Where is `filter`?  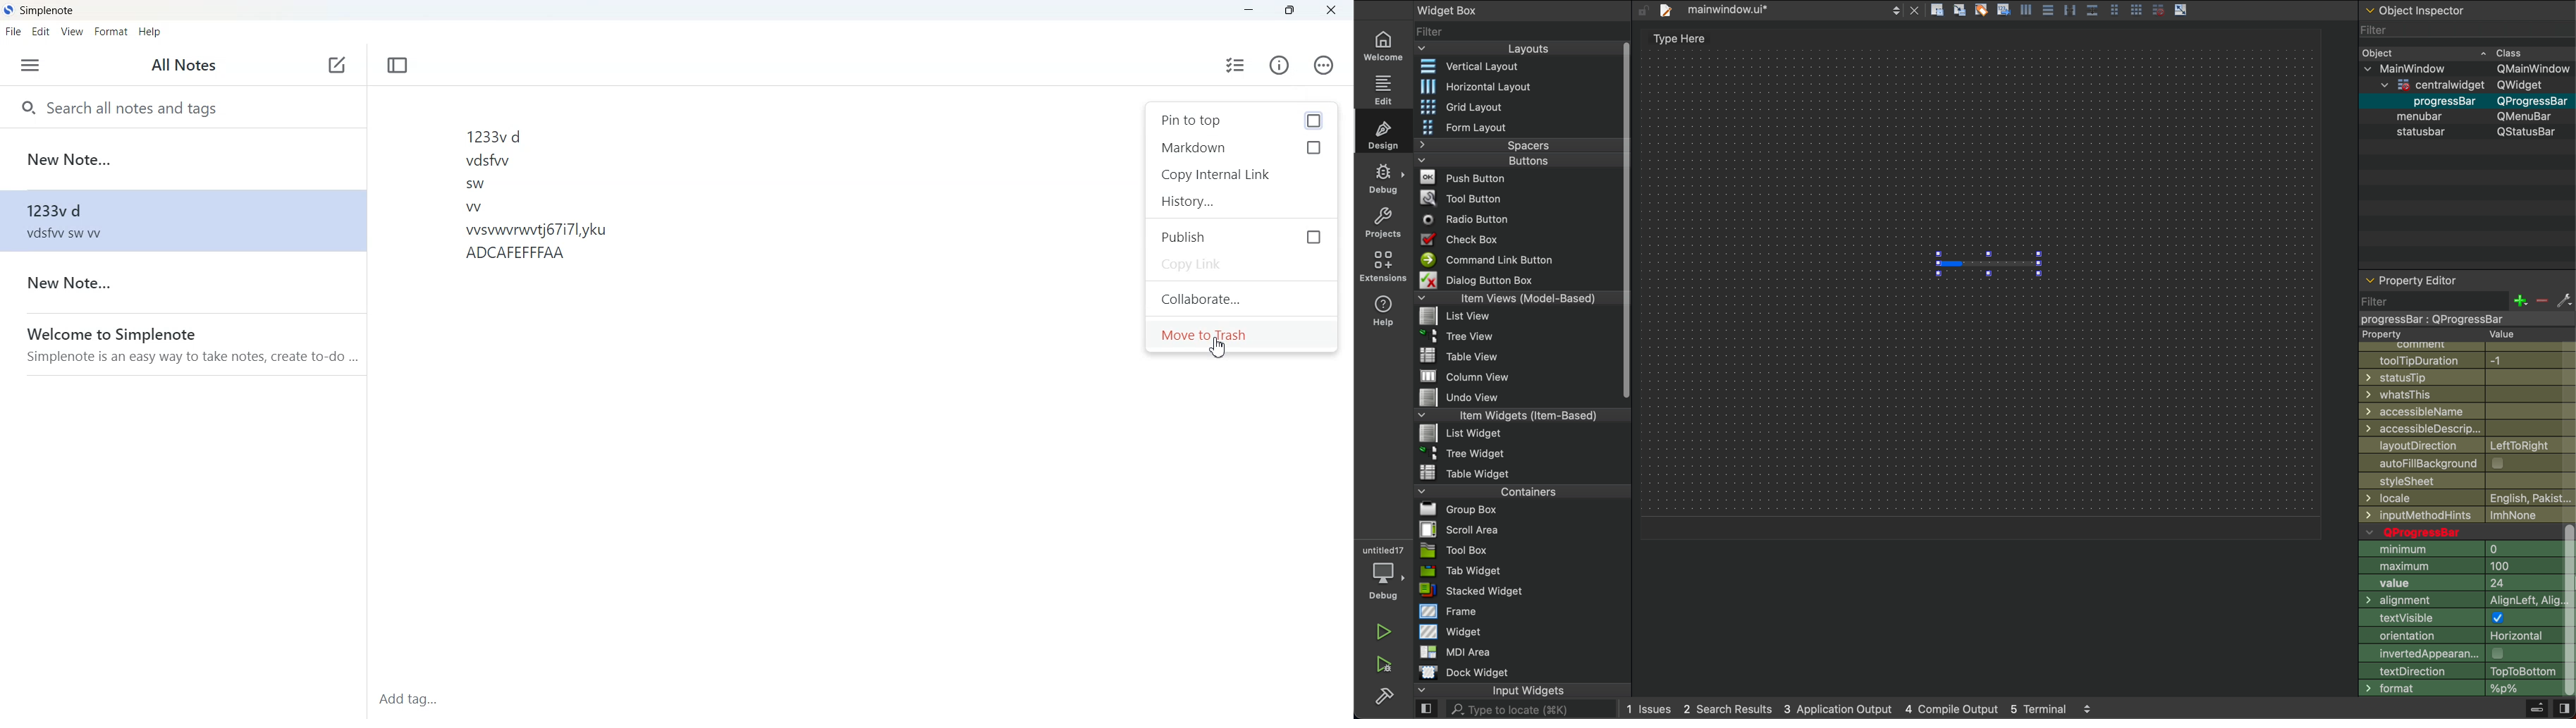
filter is located at coordinates (2465, 308).